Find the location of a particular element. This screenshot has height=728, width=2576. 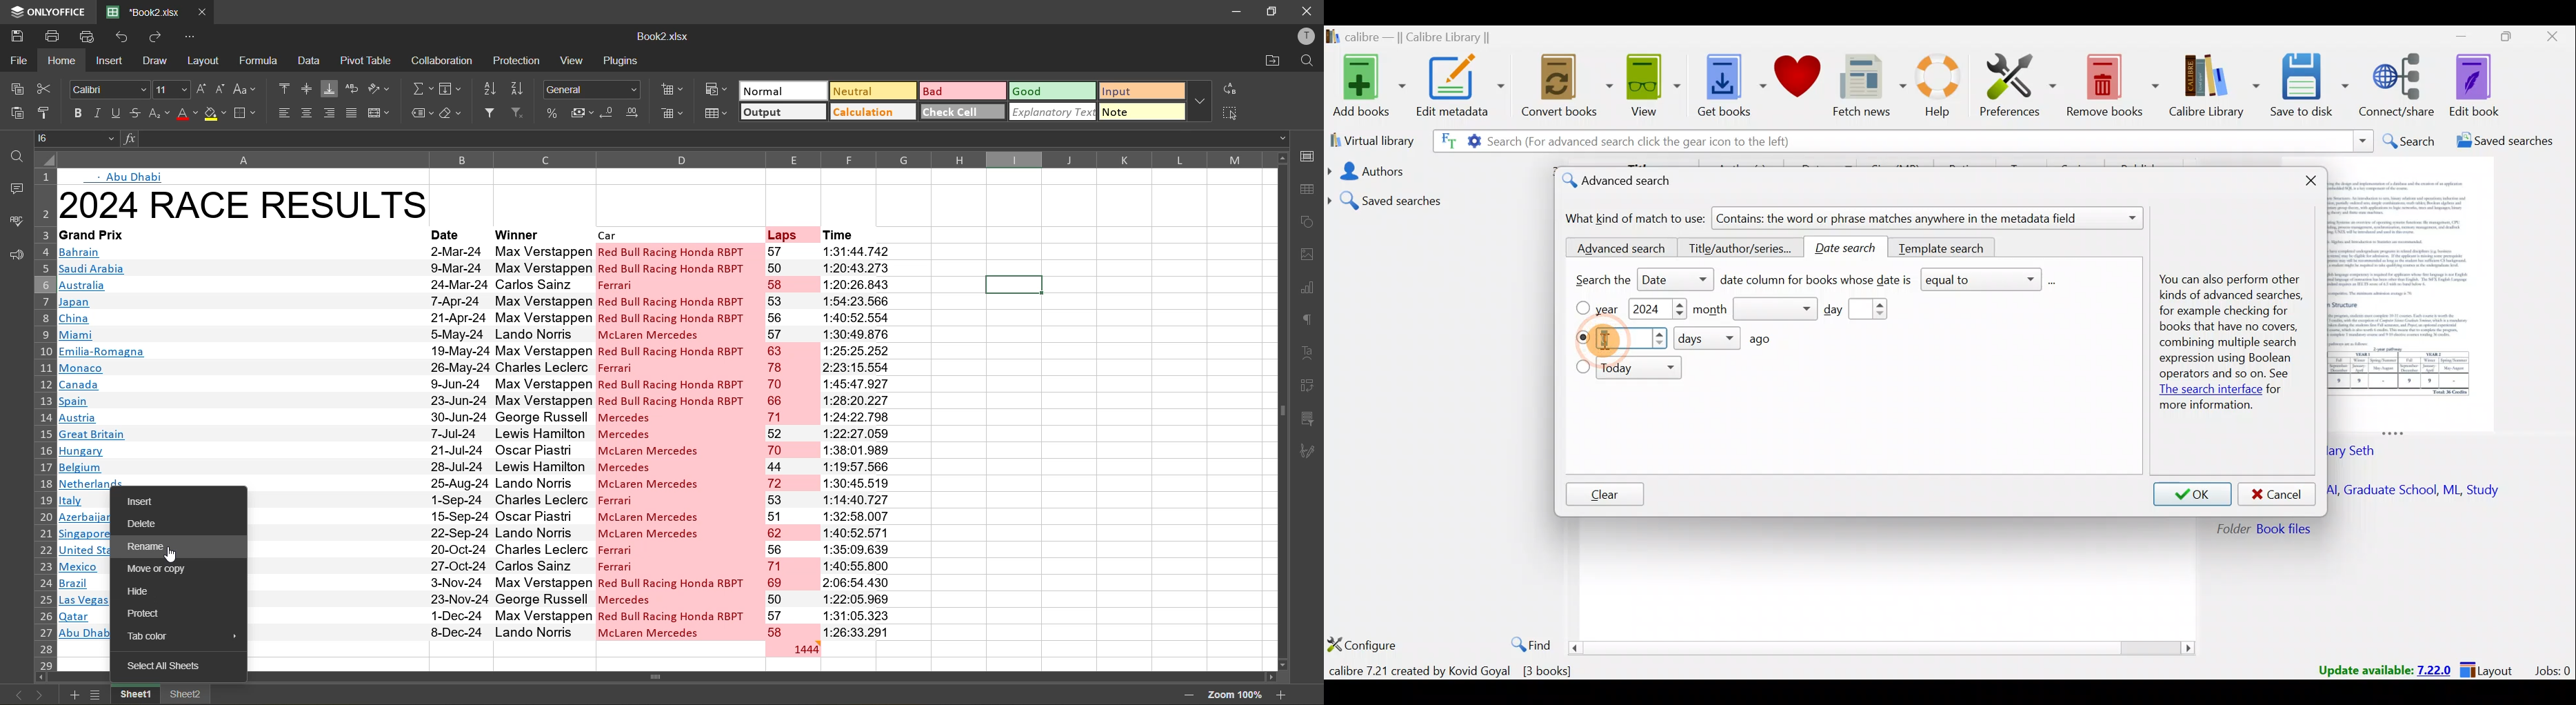

input is located at coordinates (1139, 92).